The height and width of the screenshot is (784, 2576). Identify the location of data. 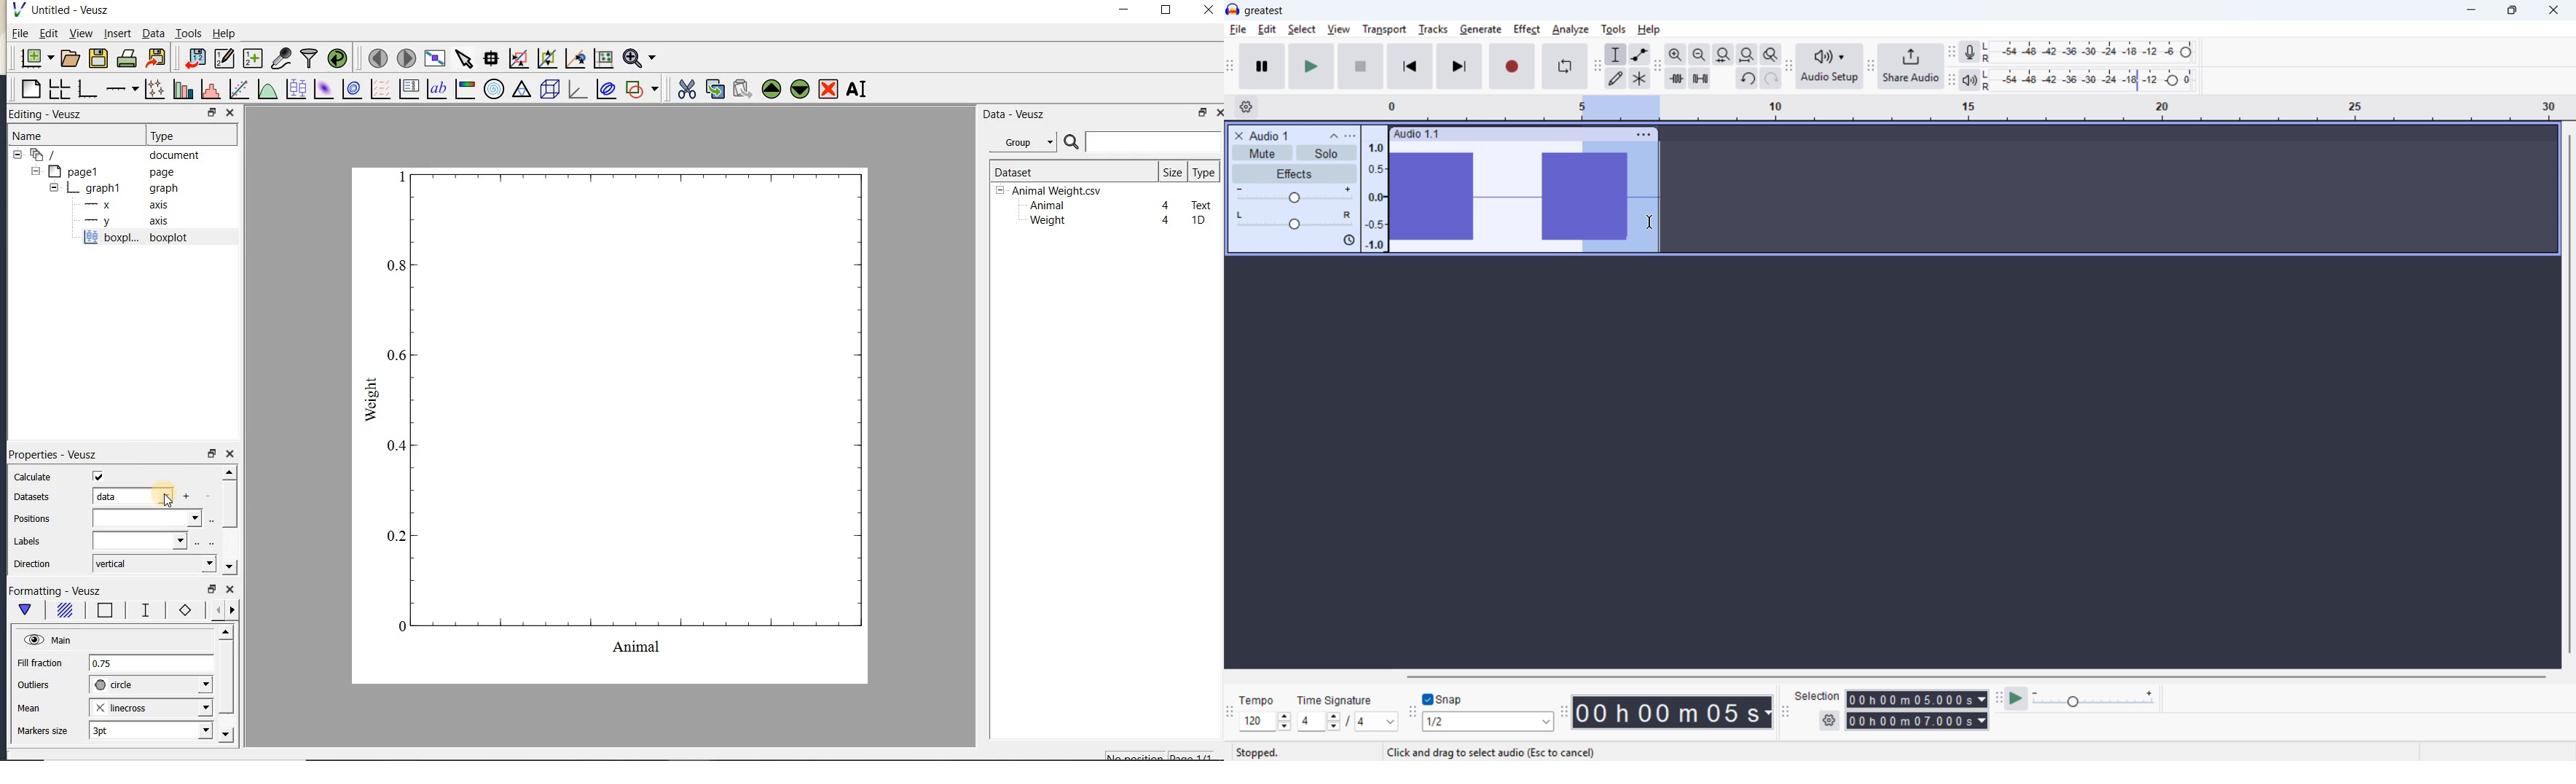
(131, 496).